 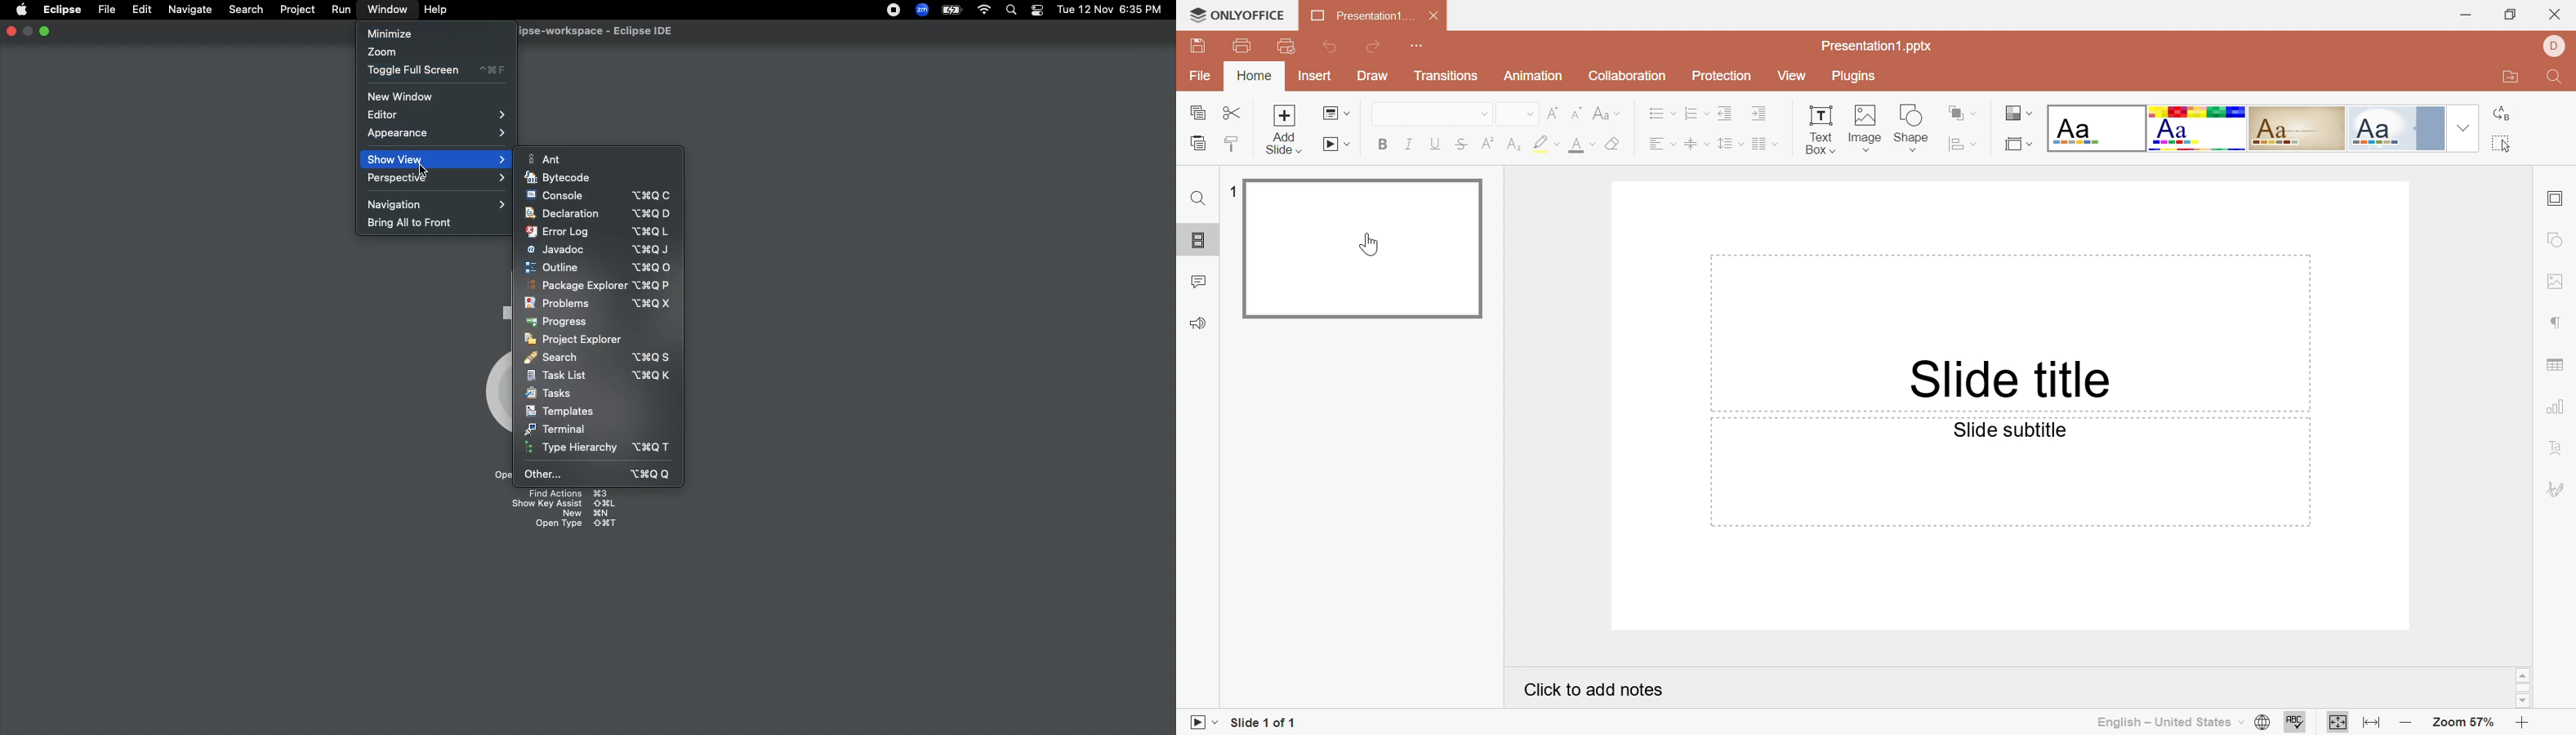 What do you see at coordinates (599, 376) in the screenshot?
I see `Task list` at bounding box center [599, 376].